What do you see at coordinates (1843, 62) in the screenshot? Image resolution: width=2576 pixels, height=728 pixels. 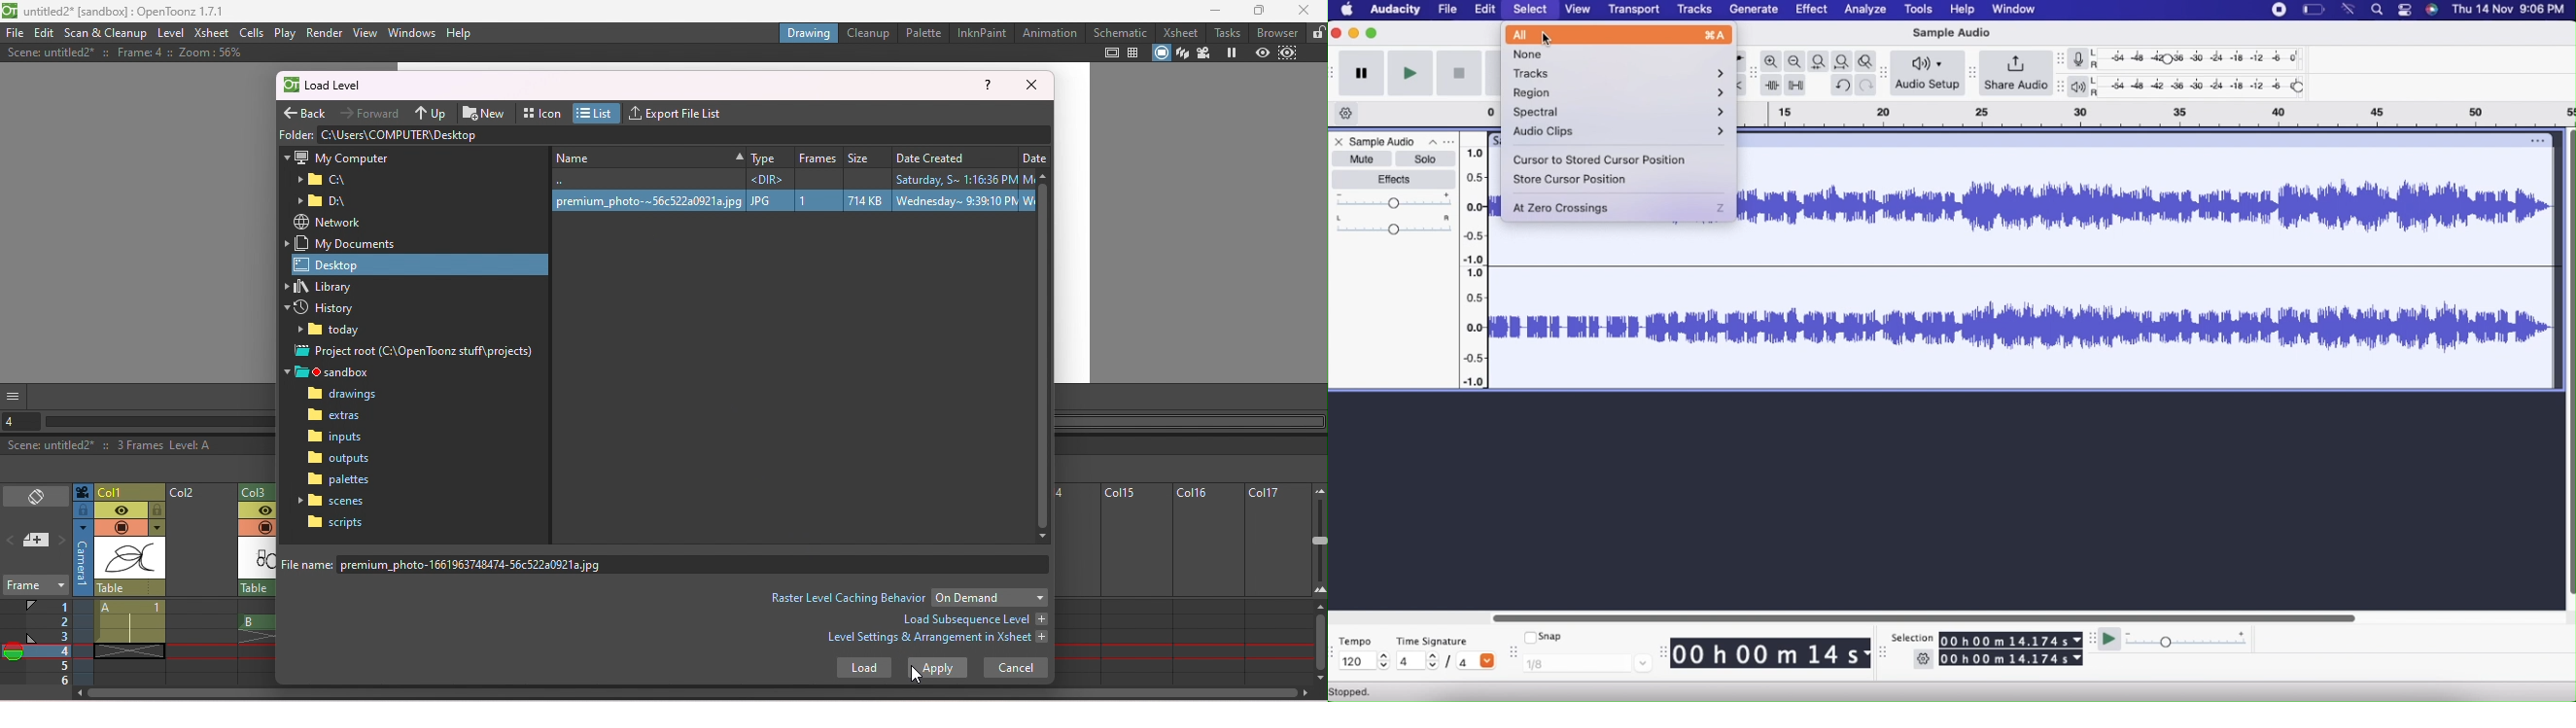 I see `Fit project to width` at bounding box center [1843, 62].